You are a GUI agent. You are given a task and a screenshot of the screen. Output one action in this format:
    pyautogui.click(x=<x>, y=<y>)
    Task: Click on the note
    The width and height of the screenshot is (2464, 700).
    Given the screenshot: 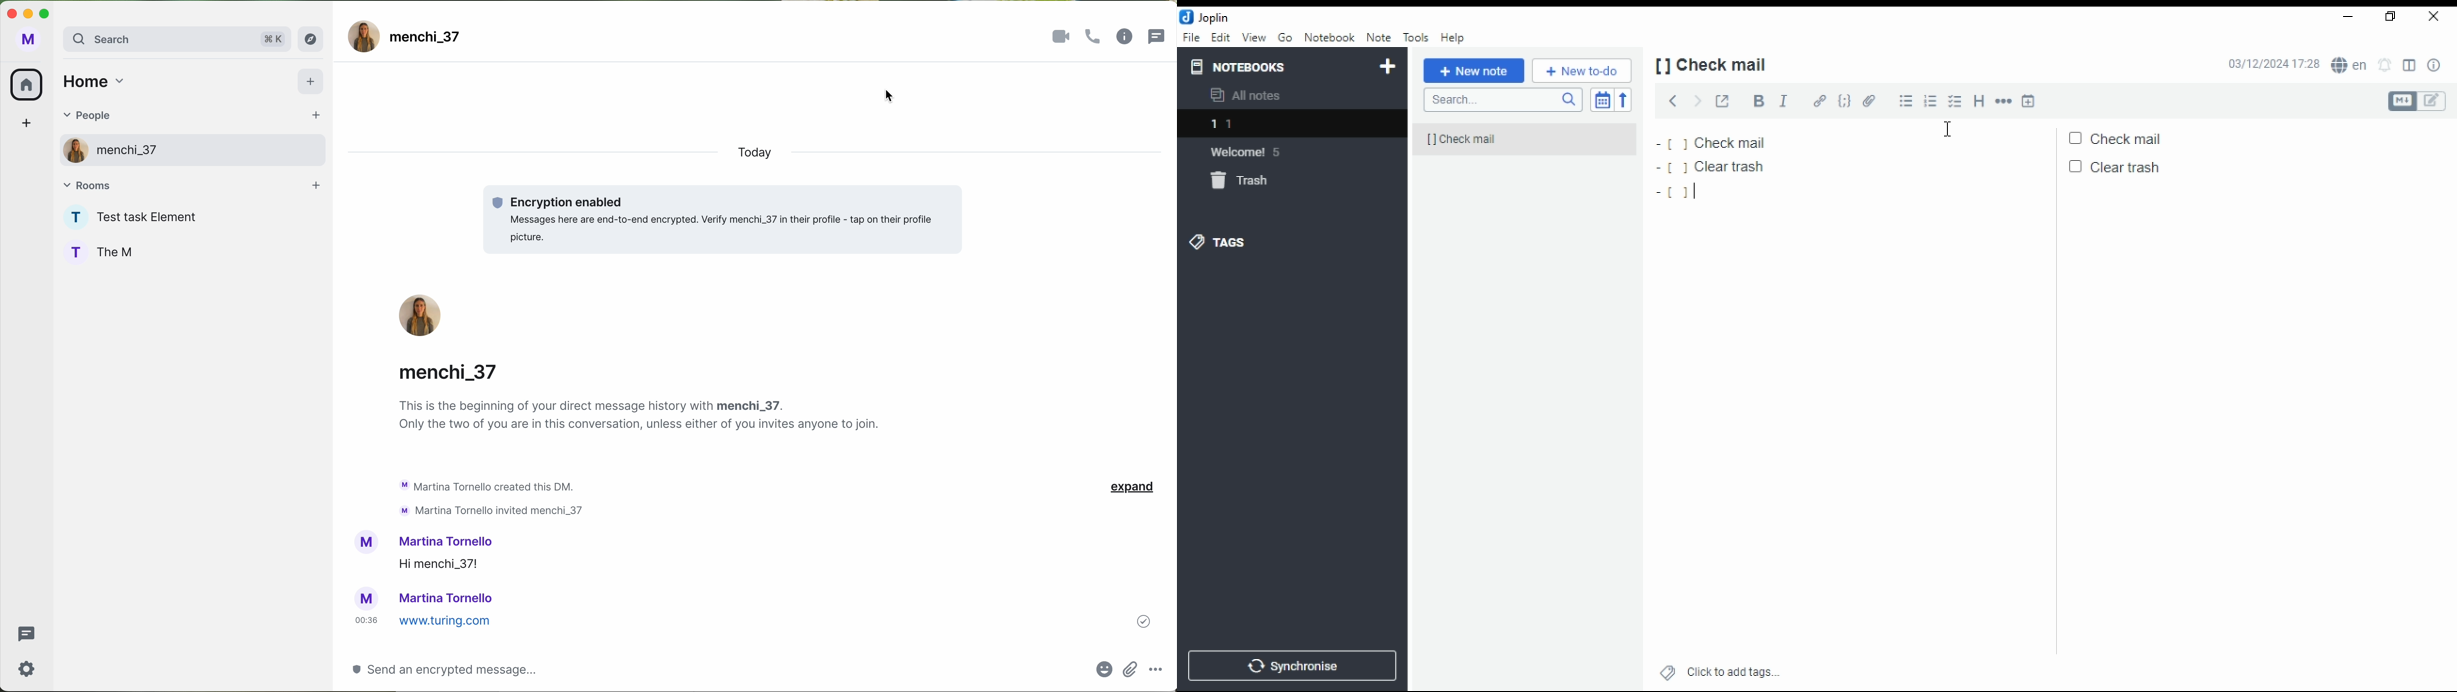 What is the action you would take?
    pyautogui.click(x=1378, y=38)
    